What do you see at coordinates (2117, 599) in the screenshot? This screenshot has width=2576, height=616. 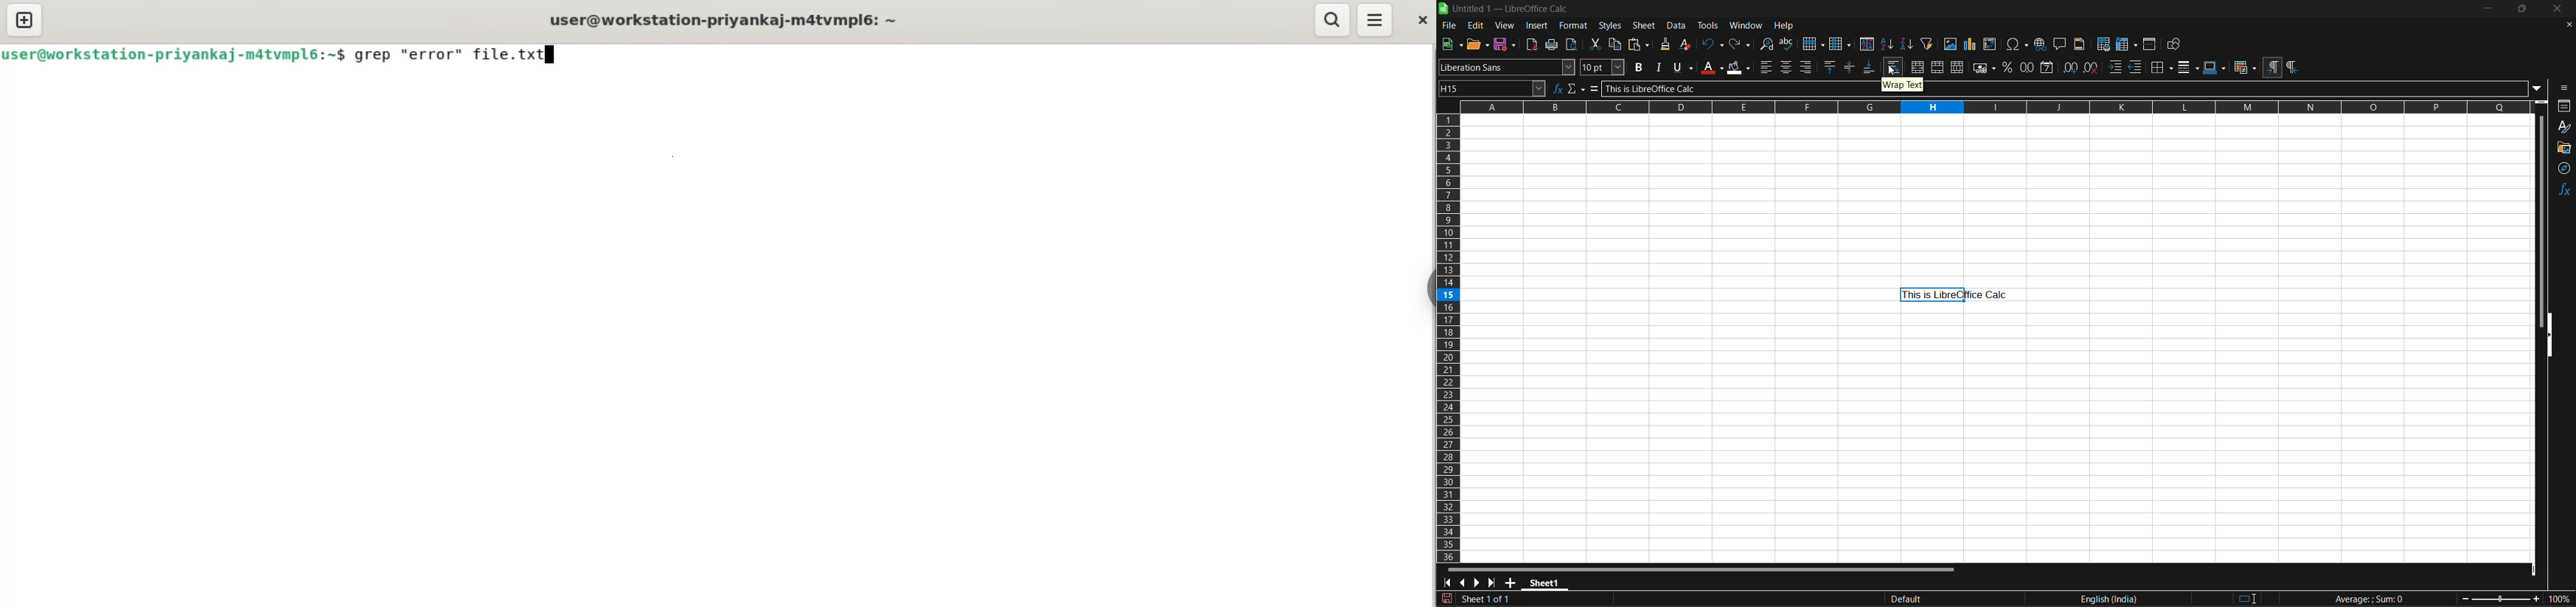 I see `text language` at bounding box center [2117, 599].